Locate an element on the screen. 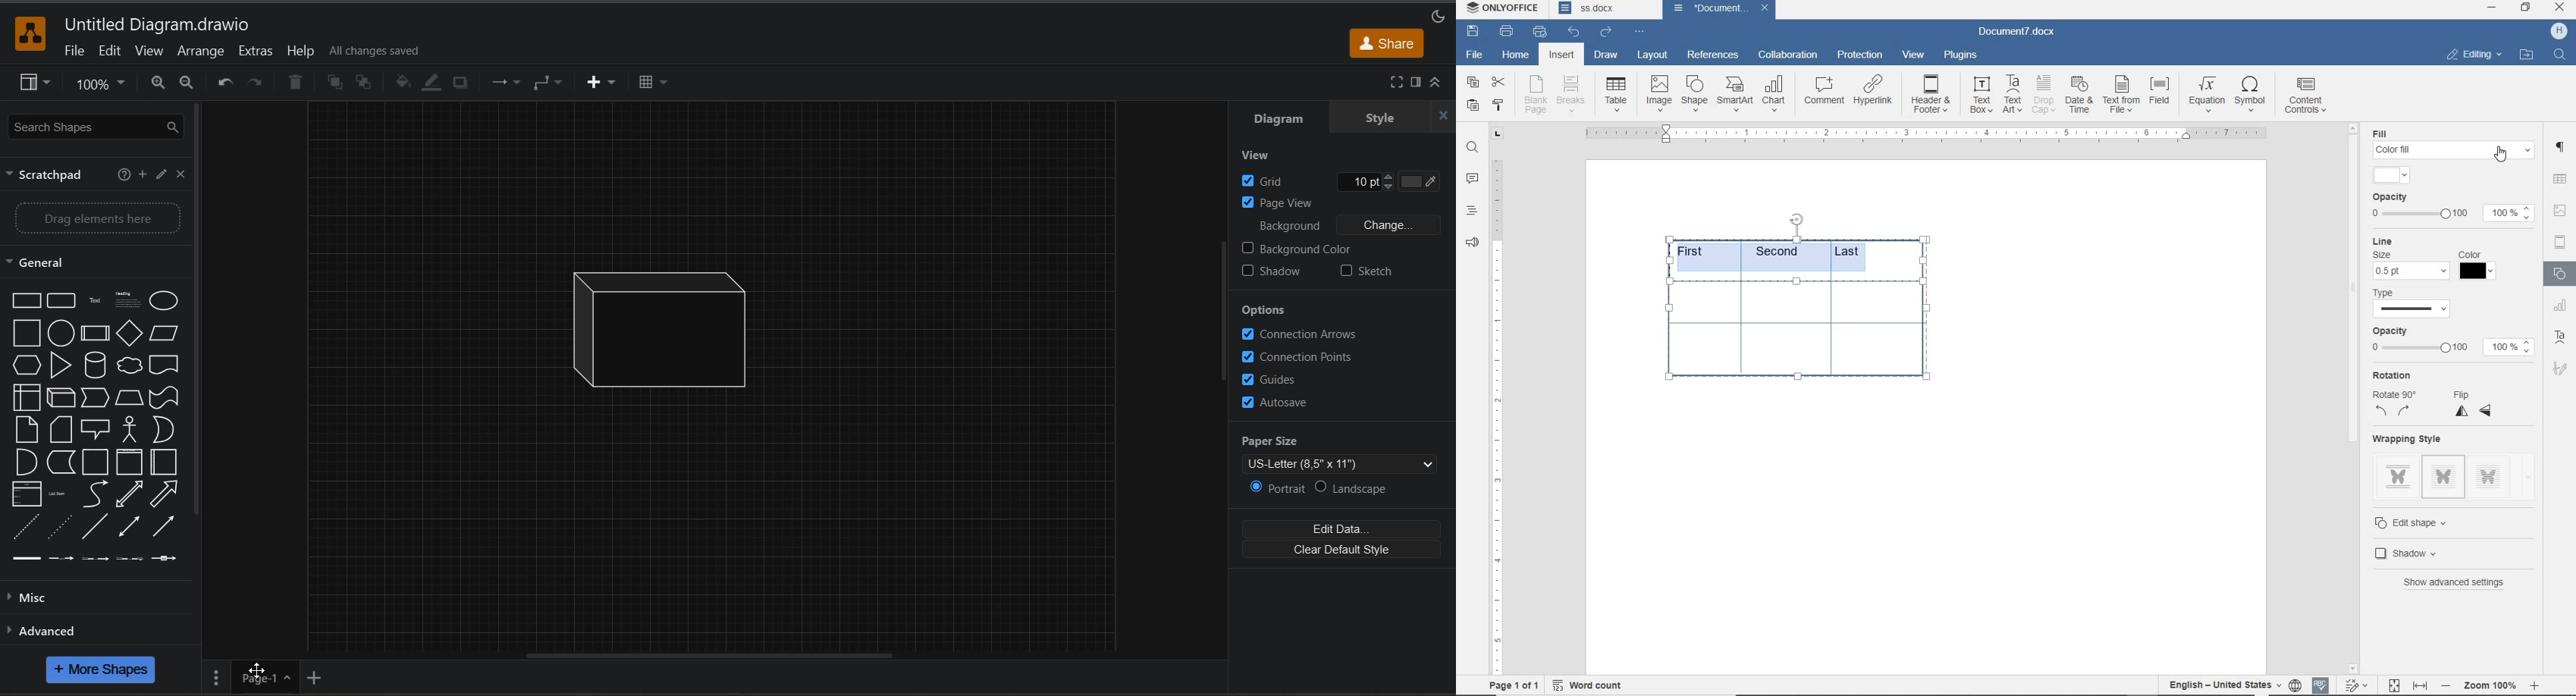 The image size is (2576, 700). to back is located at coordinates (366, 83).